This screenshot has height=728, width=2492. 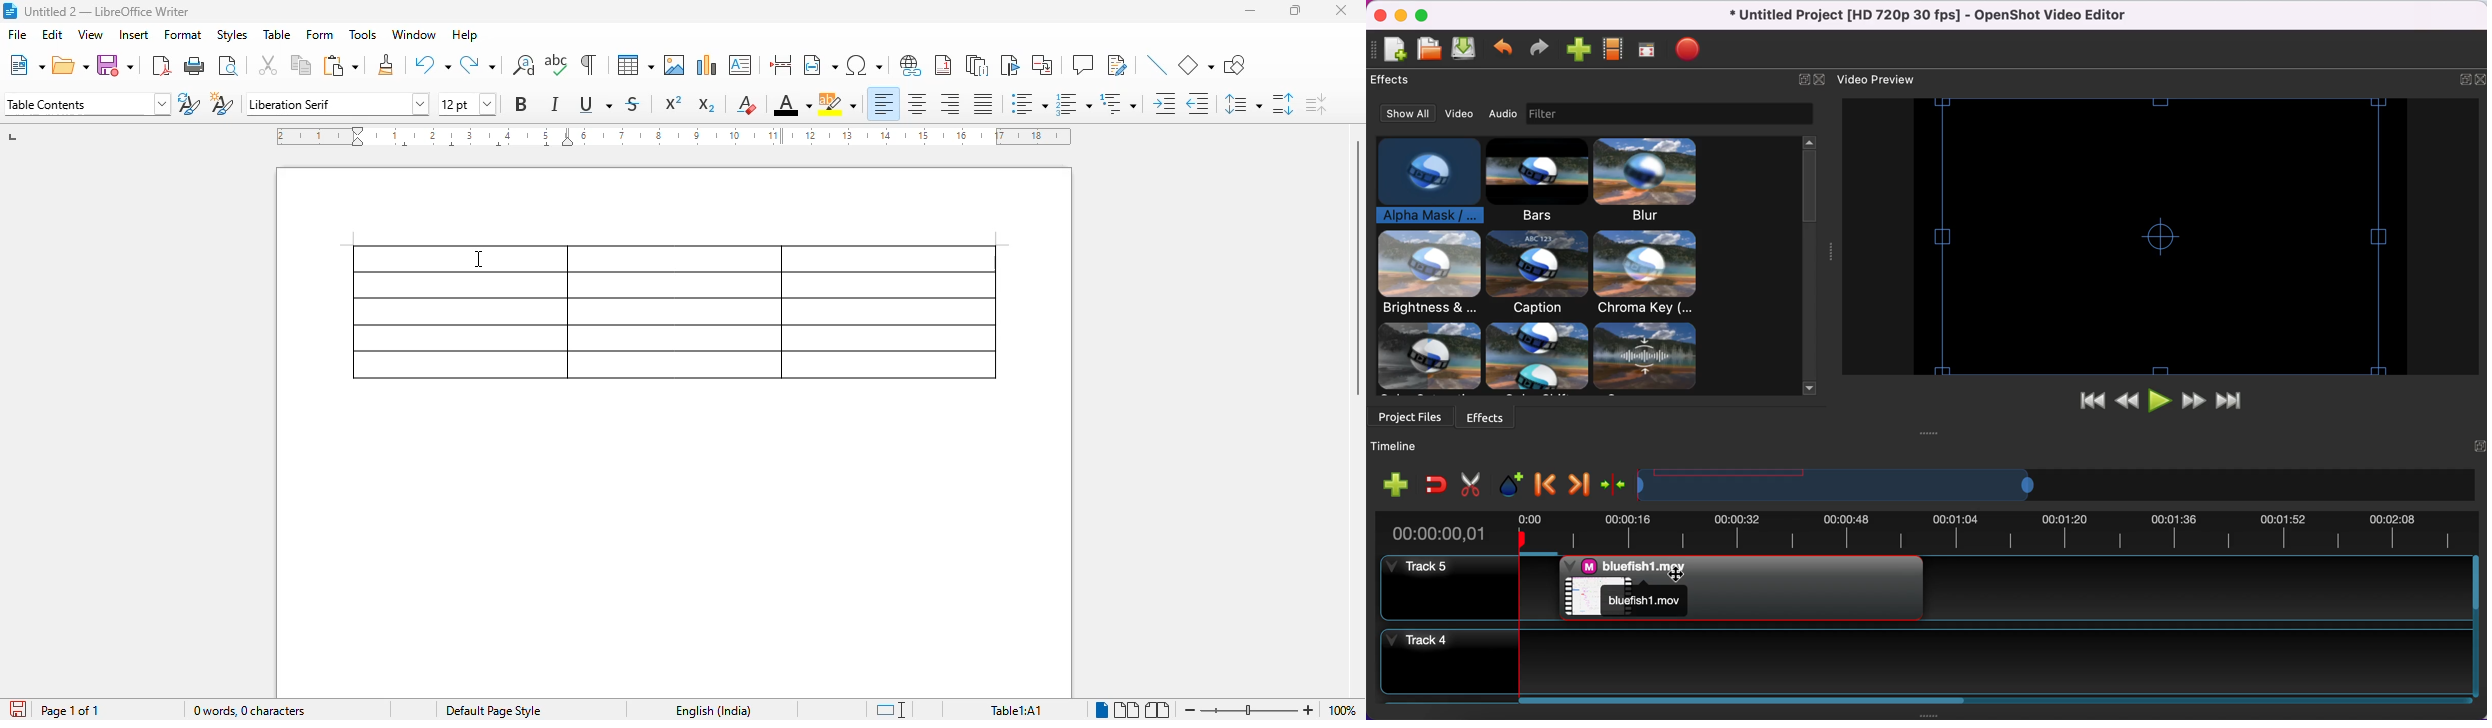 What do you see at coordinates (673, 136) in the screenshot?
I see `ruler` at bounding box center [673, 136].